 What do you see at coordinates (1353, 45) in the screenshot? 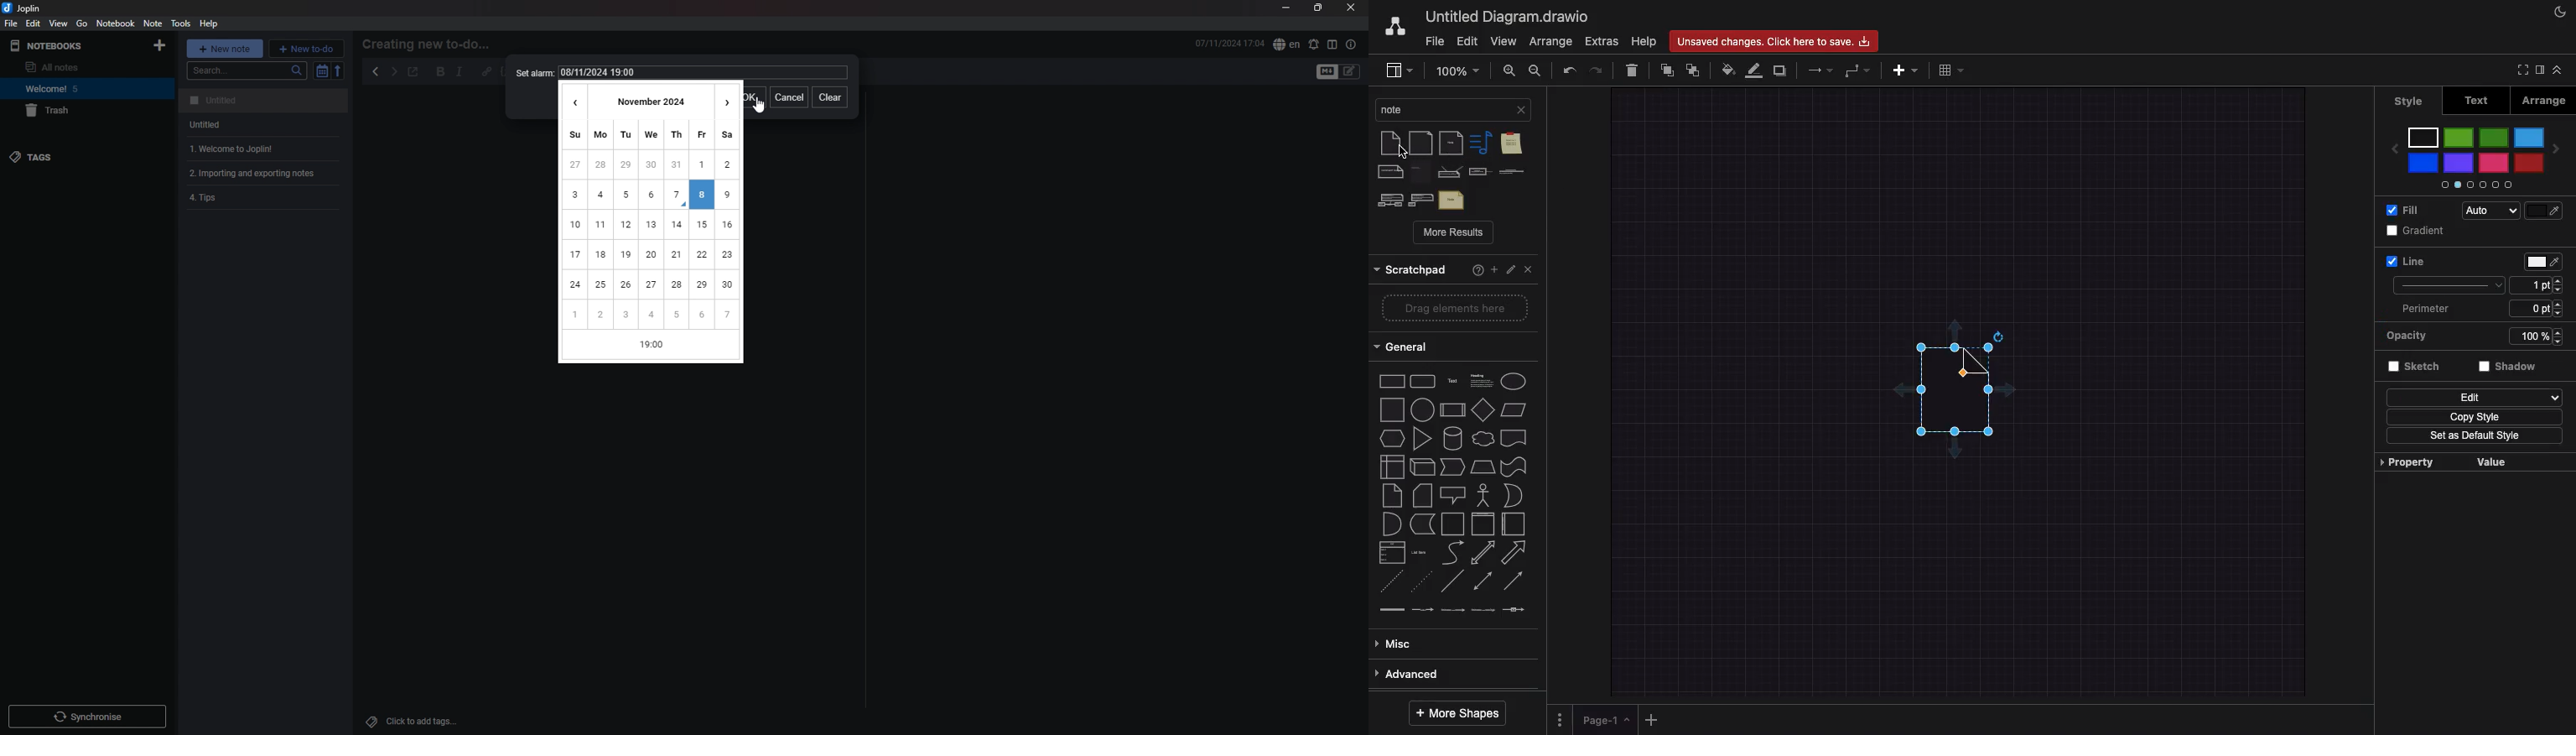
I see `note properties` at bounding box center [1353, 45].